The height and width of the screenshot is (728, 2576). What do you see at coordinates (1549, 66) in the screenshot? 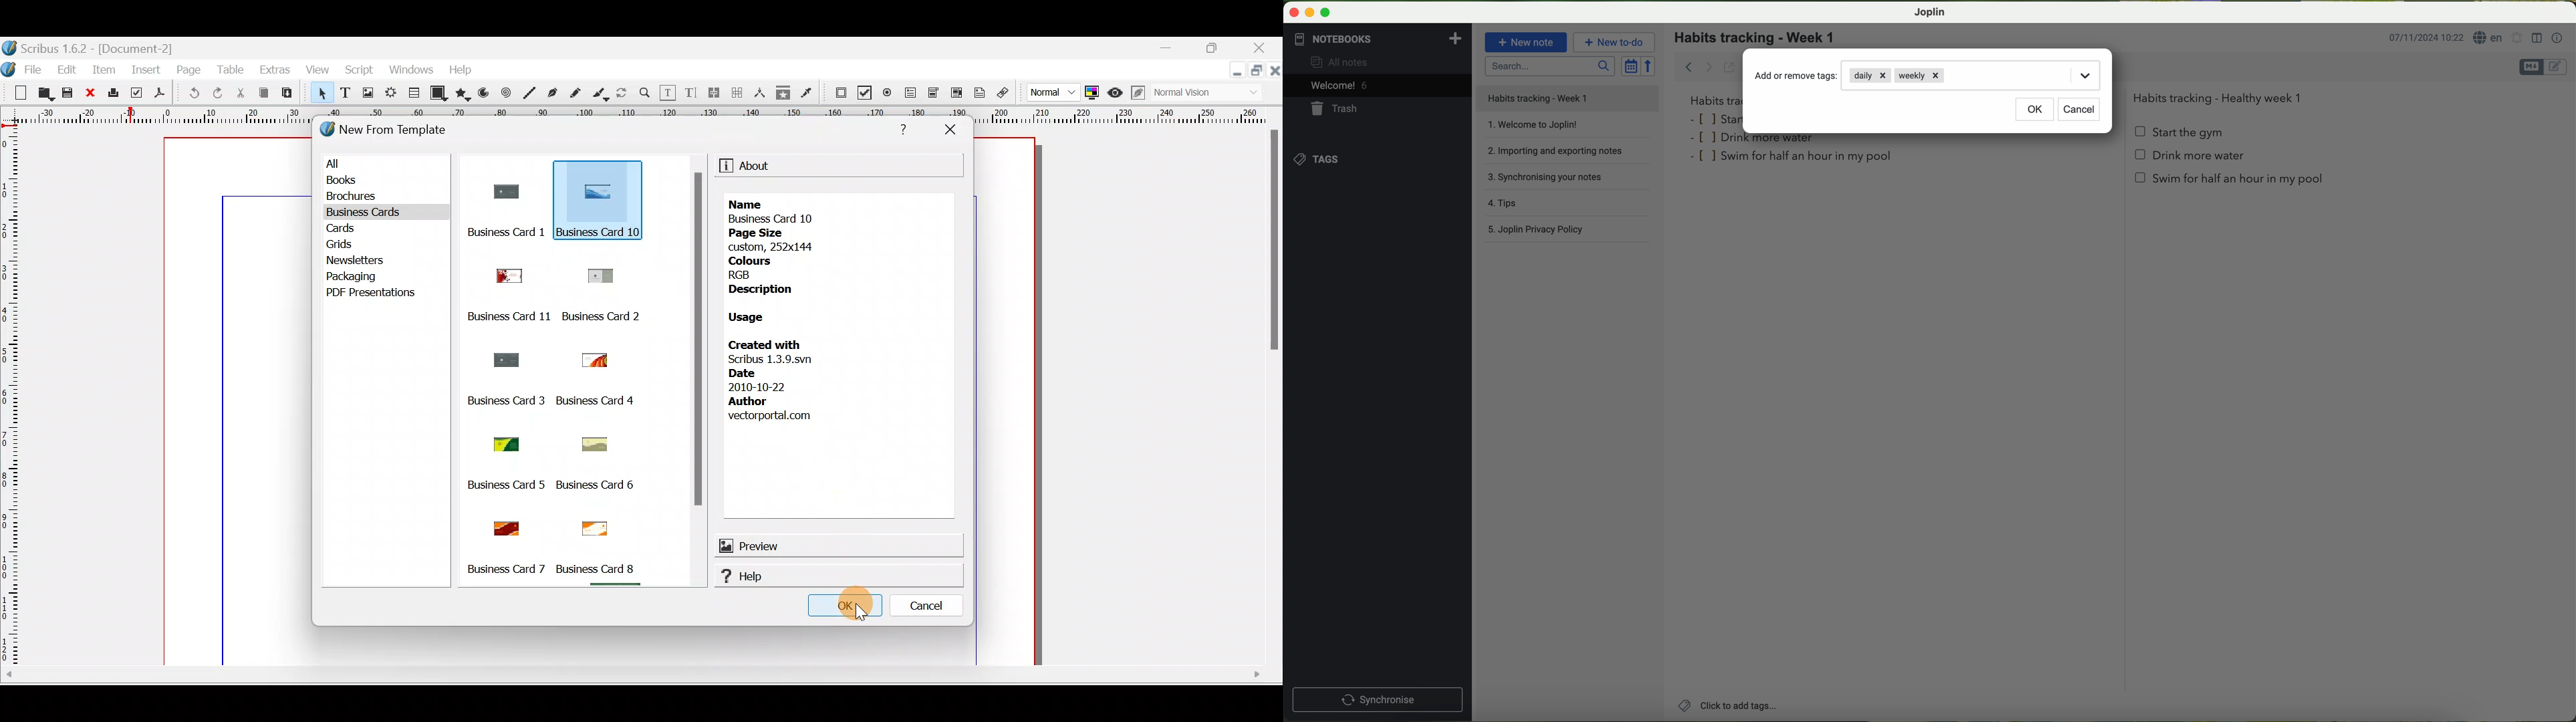
I see `search bar` at bounding box center [1549, 66].